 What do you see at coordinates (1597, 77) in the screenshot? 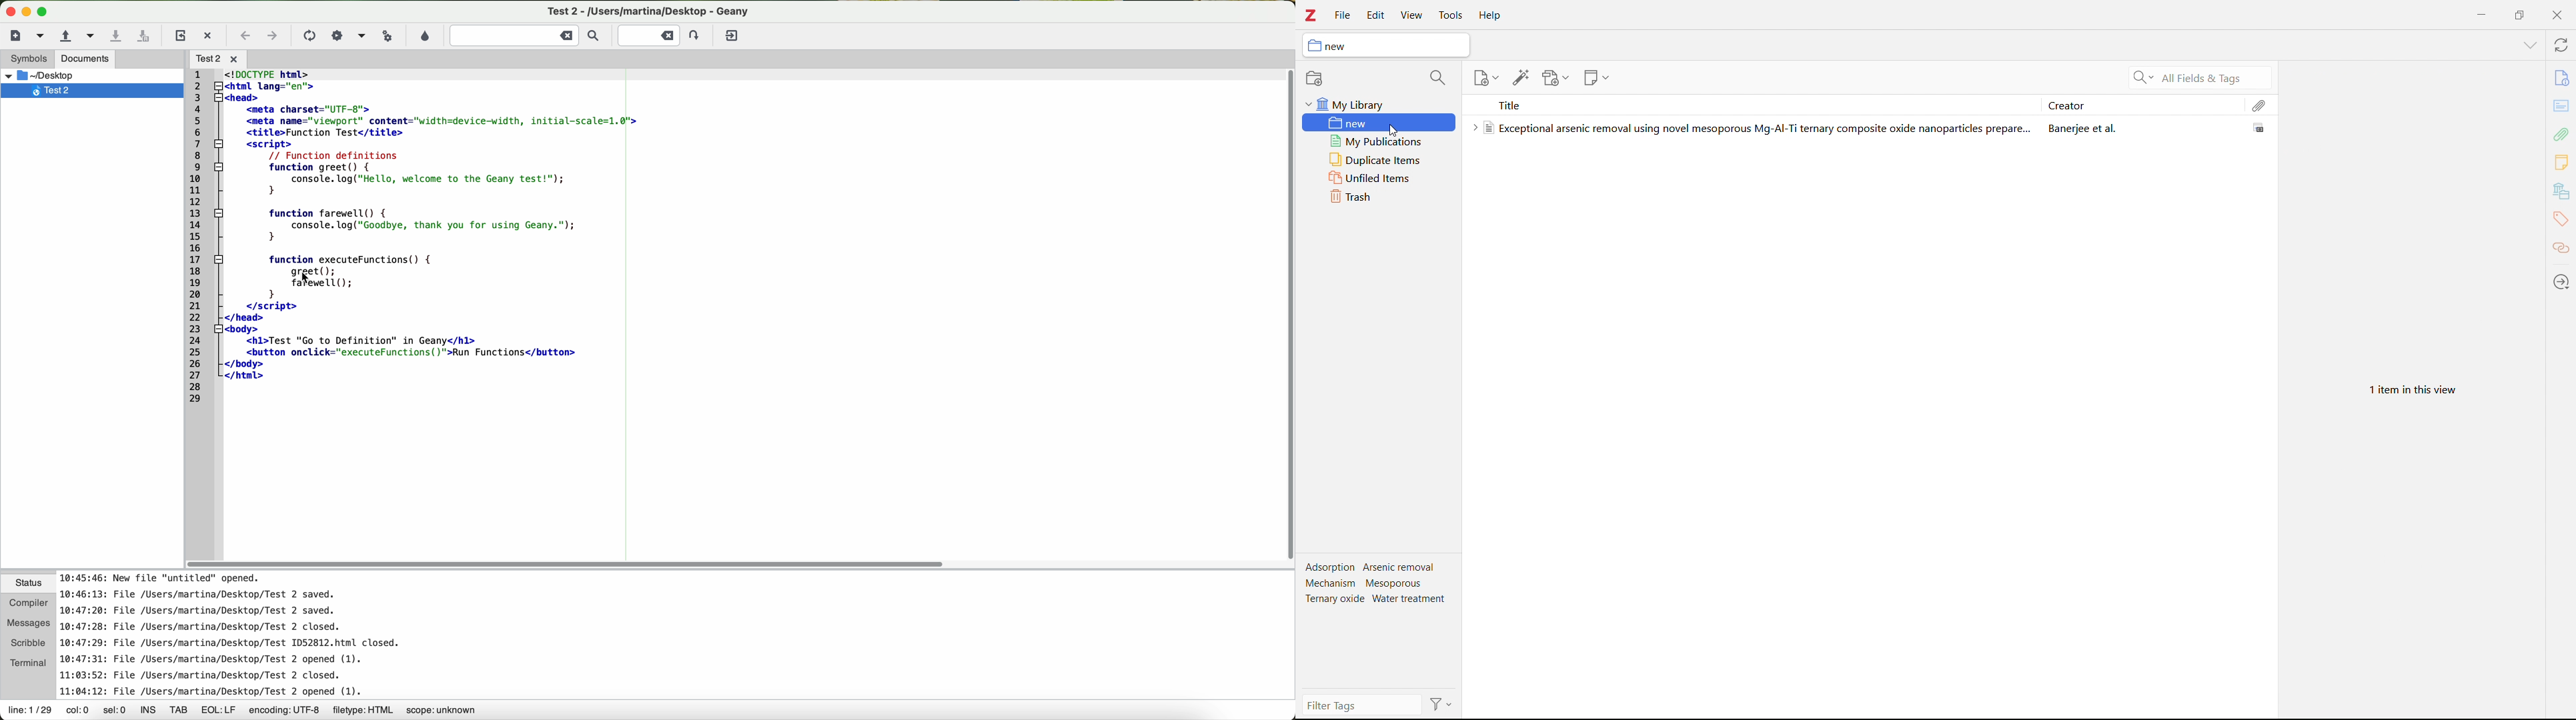
I see `add notes` at bounding box center [1597, 77].